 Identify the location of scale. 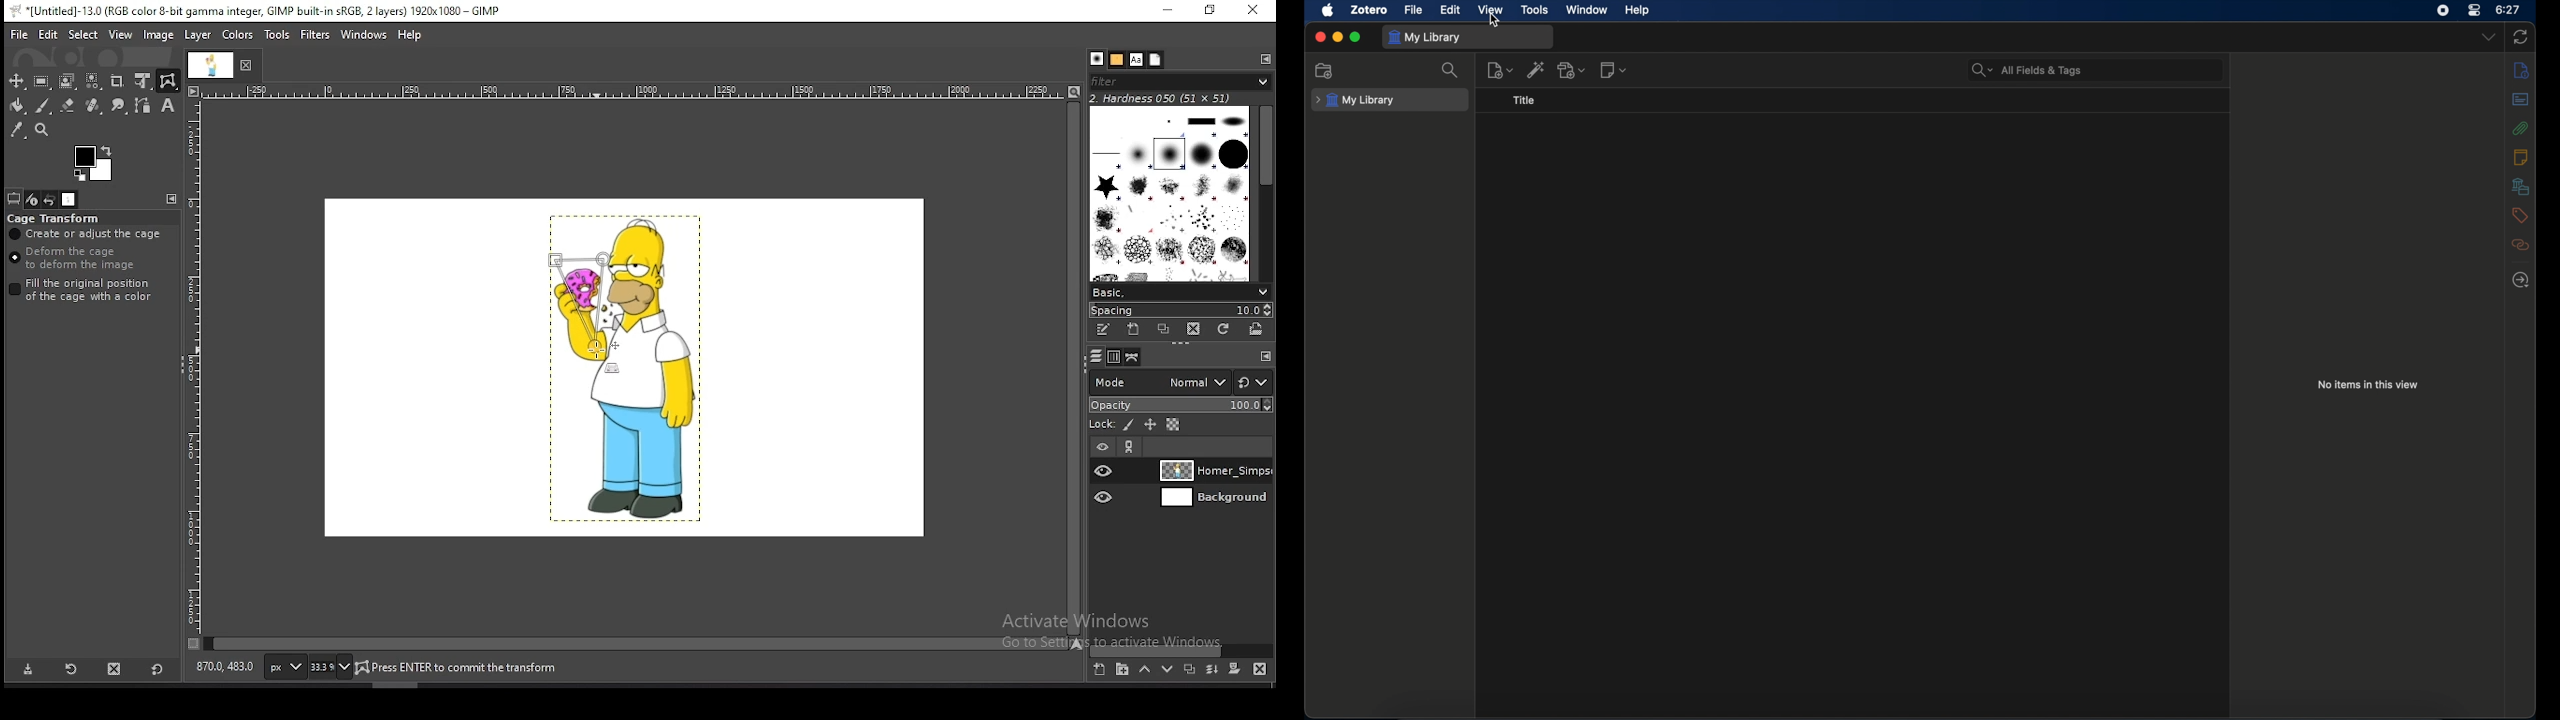
(634, 92).